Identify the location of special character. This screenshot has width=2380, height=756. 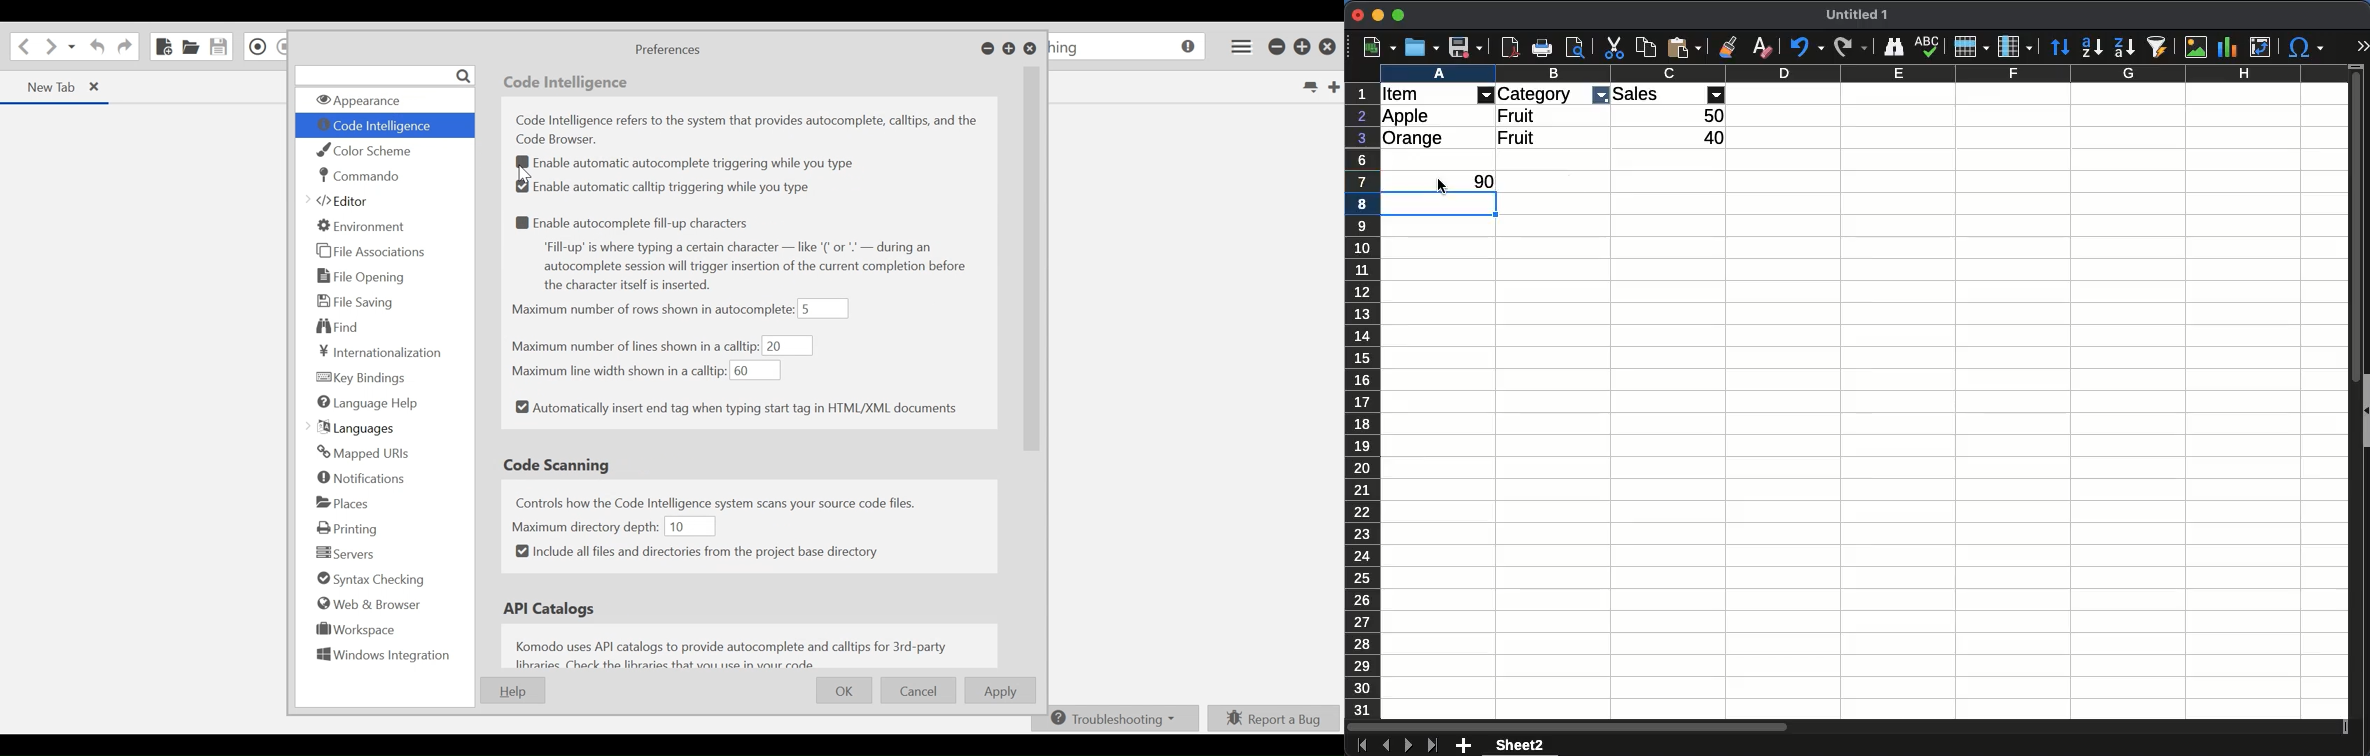
(2307, 49).